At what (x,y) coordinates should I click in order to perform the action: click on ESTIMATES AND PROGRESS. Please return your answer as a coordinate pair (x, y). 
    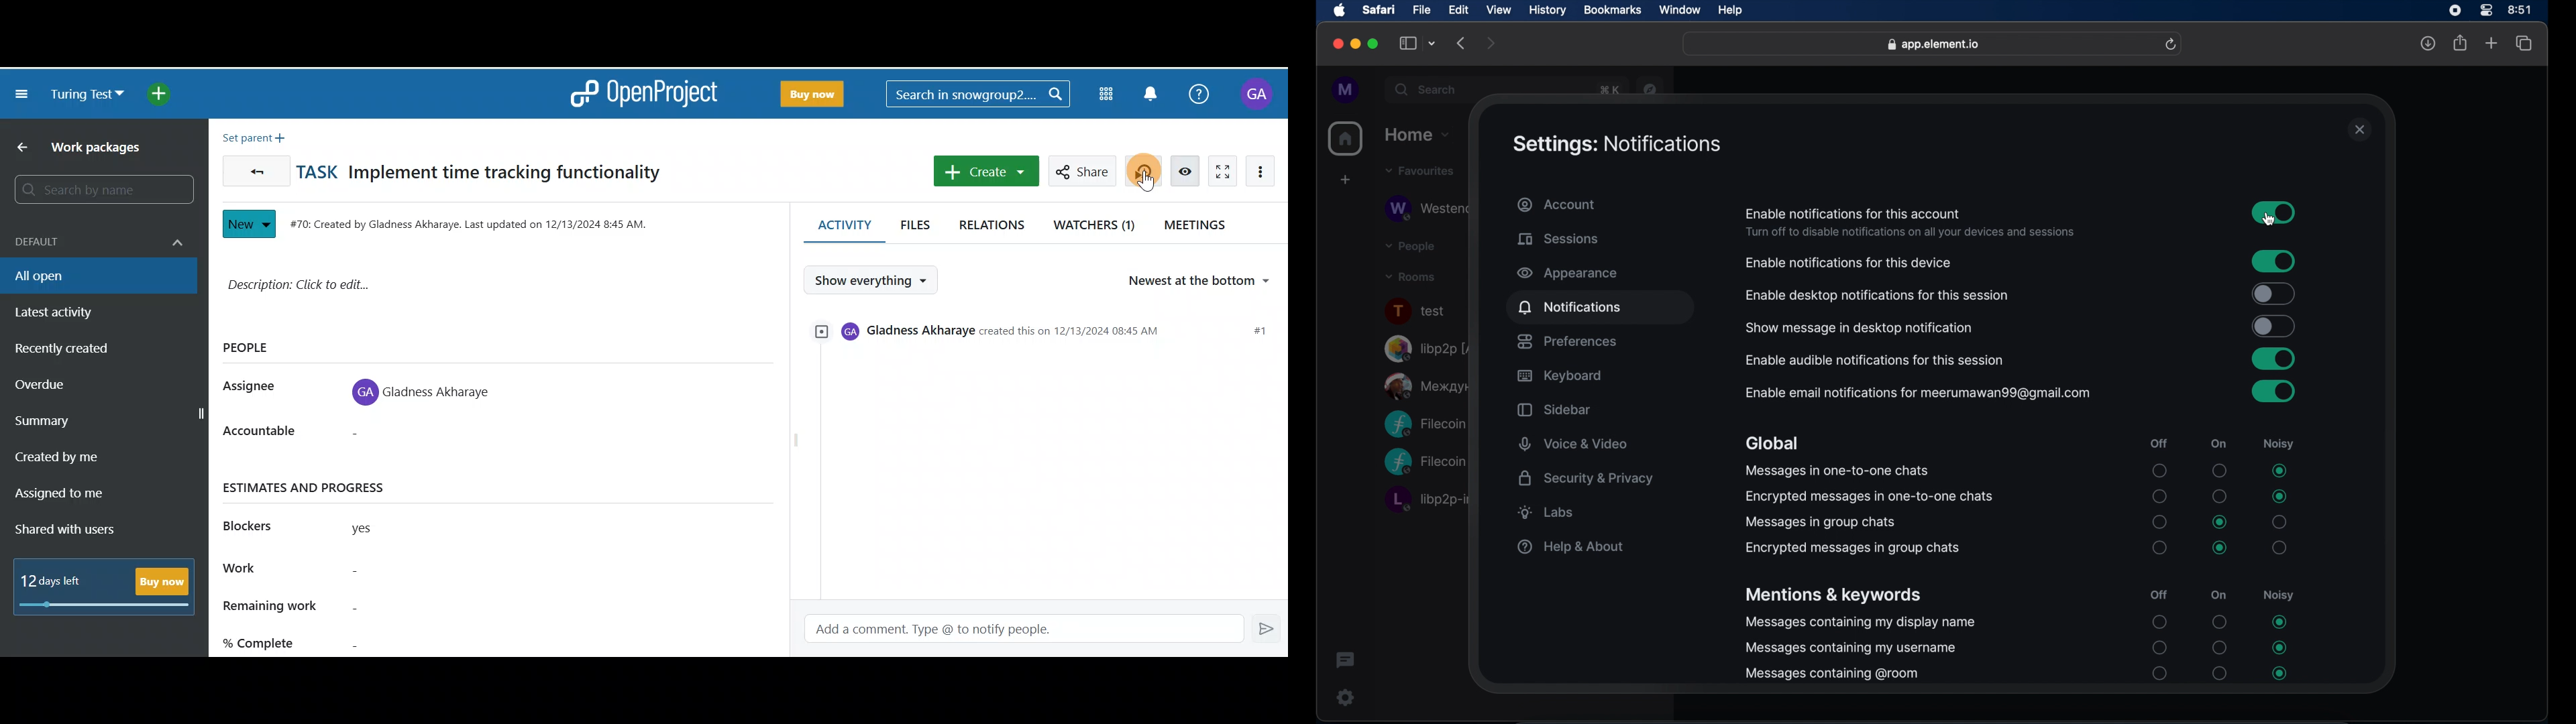
    Looking at the image, I should click on (319, 487).